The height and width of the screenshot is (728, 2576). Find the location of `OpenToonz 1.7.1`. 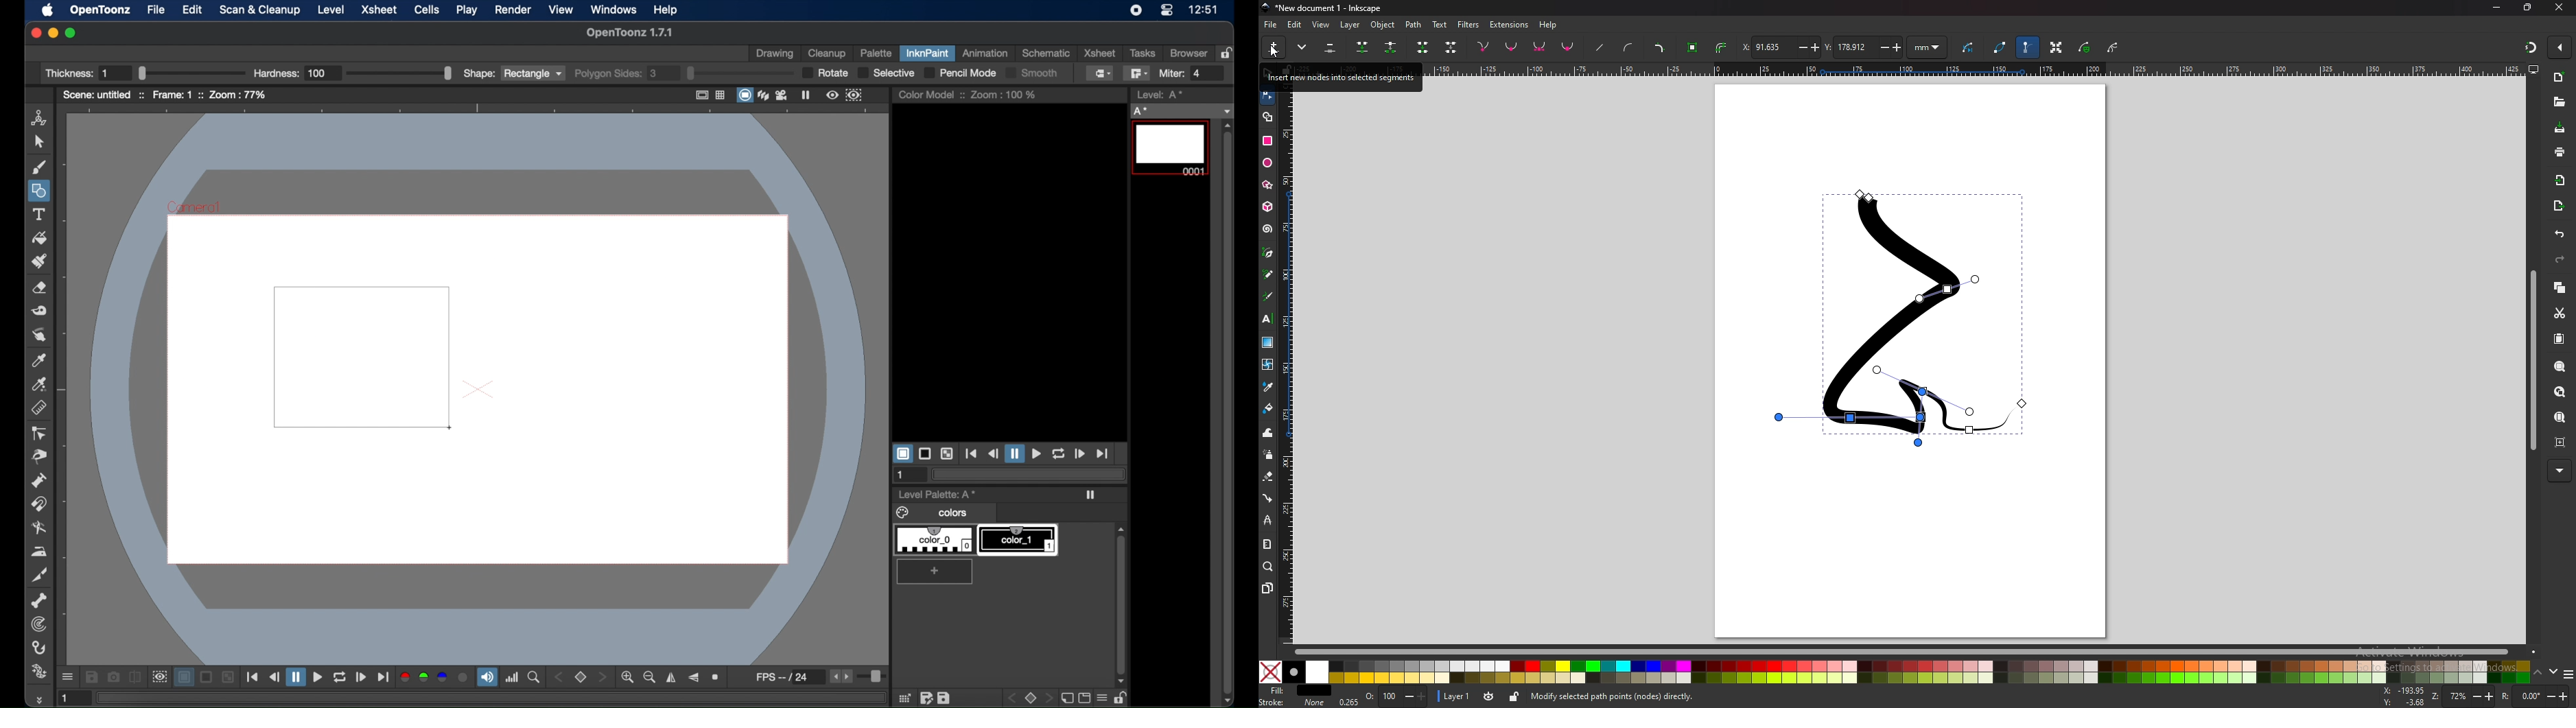

OpenToonz 1.7.1 is located at coordinates (629, 33).